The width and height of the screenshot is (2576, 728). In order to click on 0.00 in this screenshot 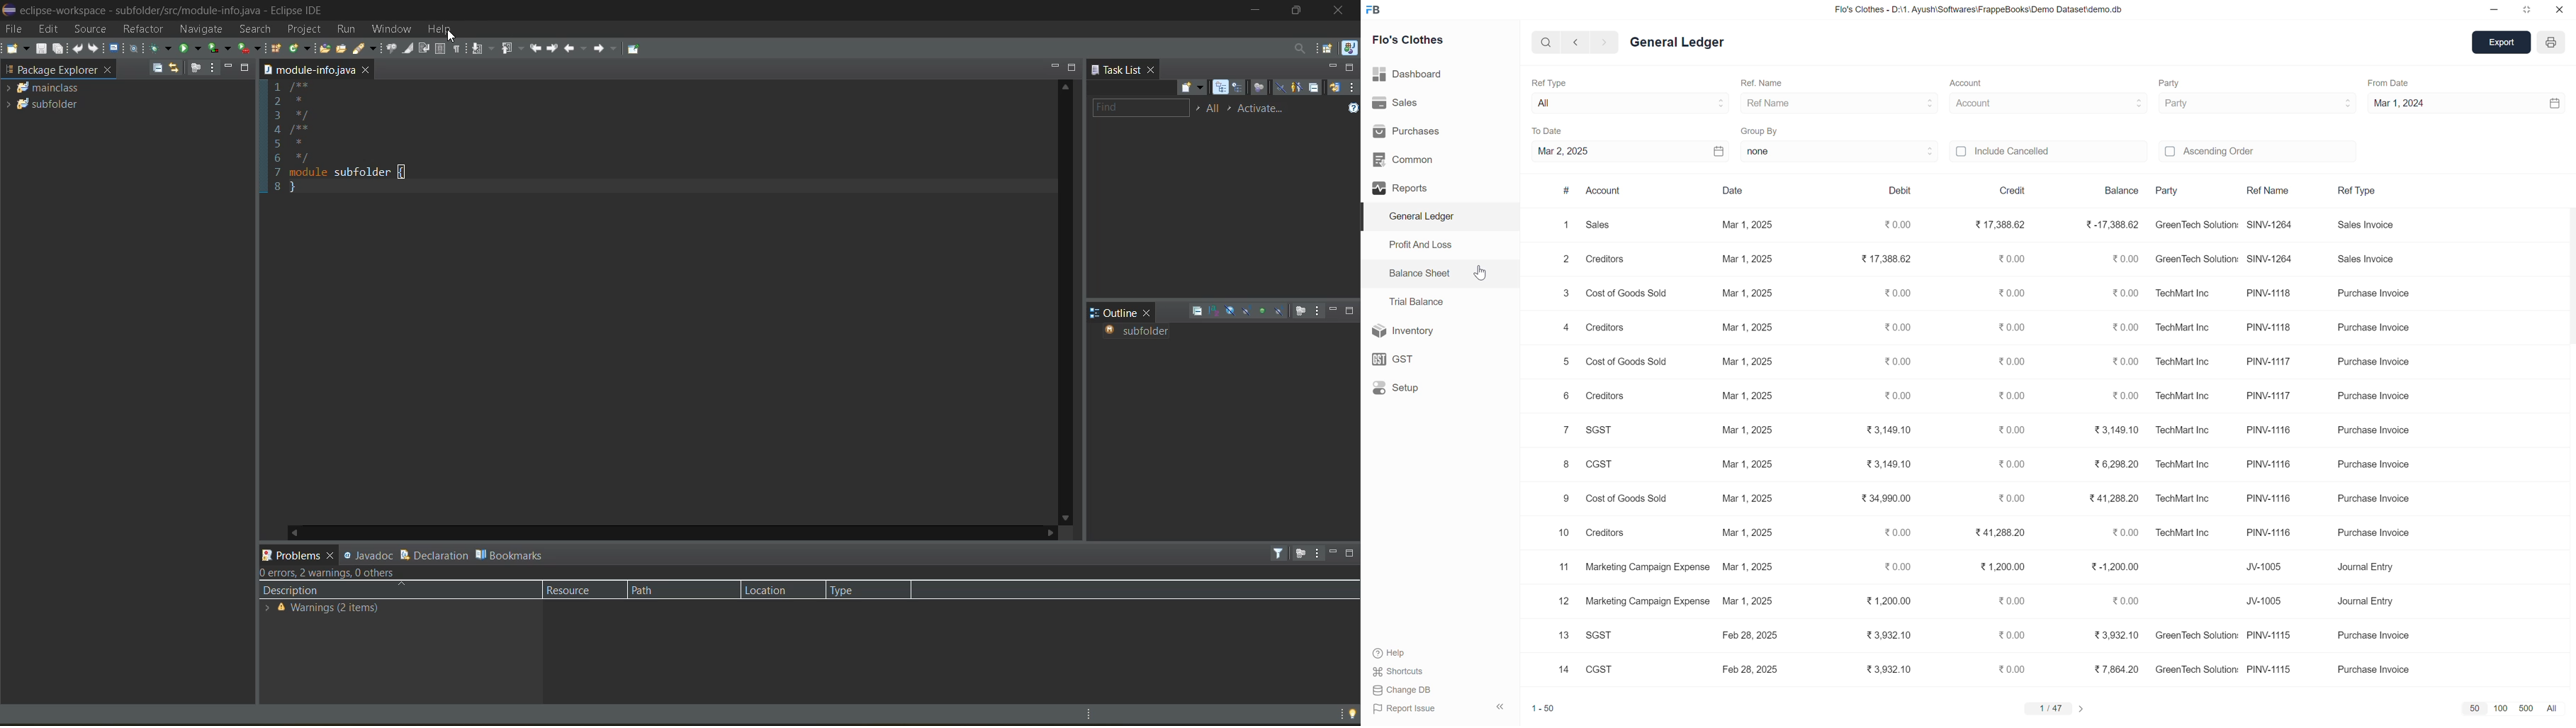, I will do `click(2120, 532)`.